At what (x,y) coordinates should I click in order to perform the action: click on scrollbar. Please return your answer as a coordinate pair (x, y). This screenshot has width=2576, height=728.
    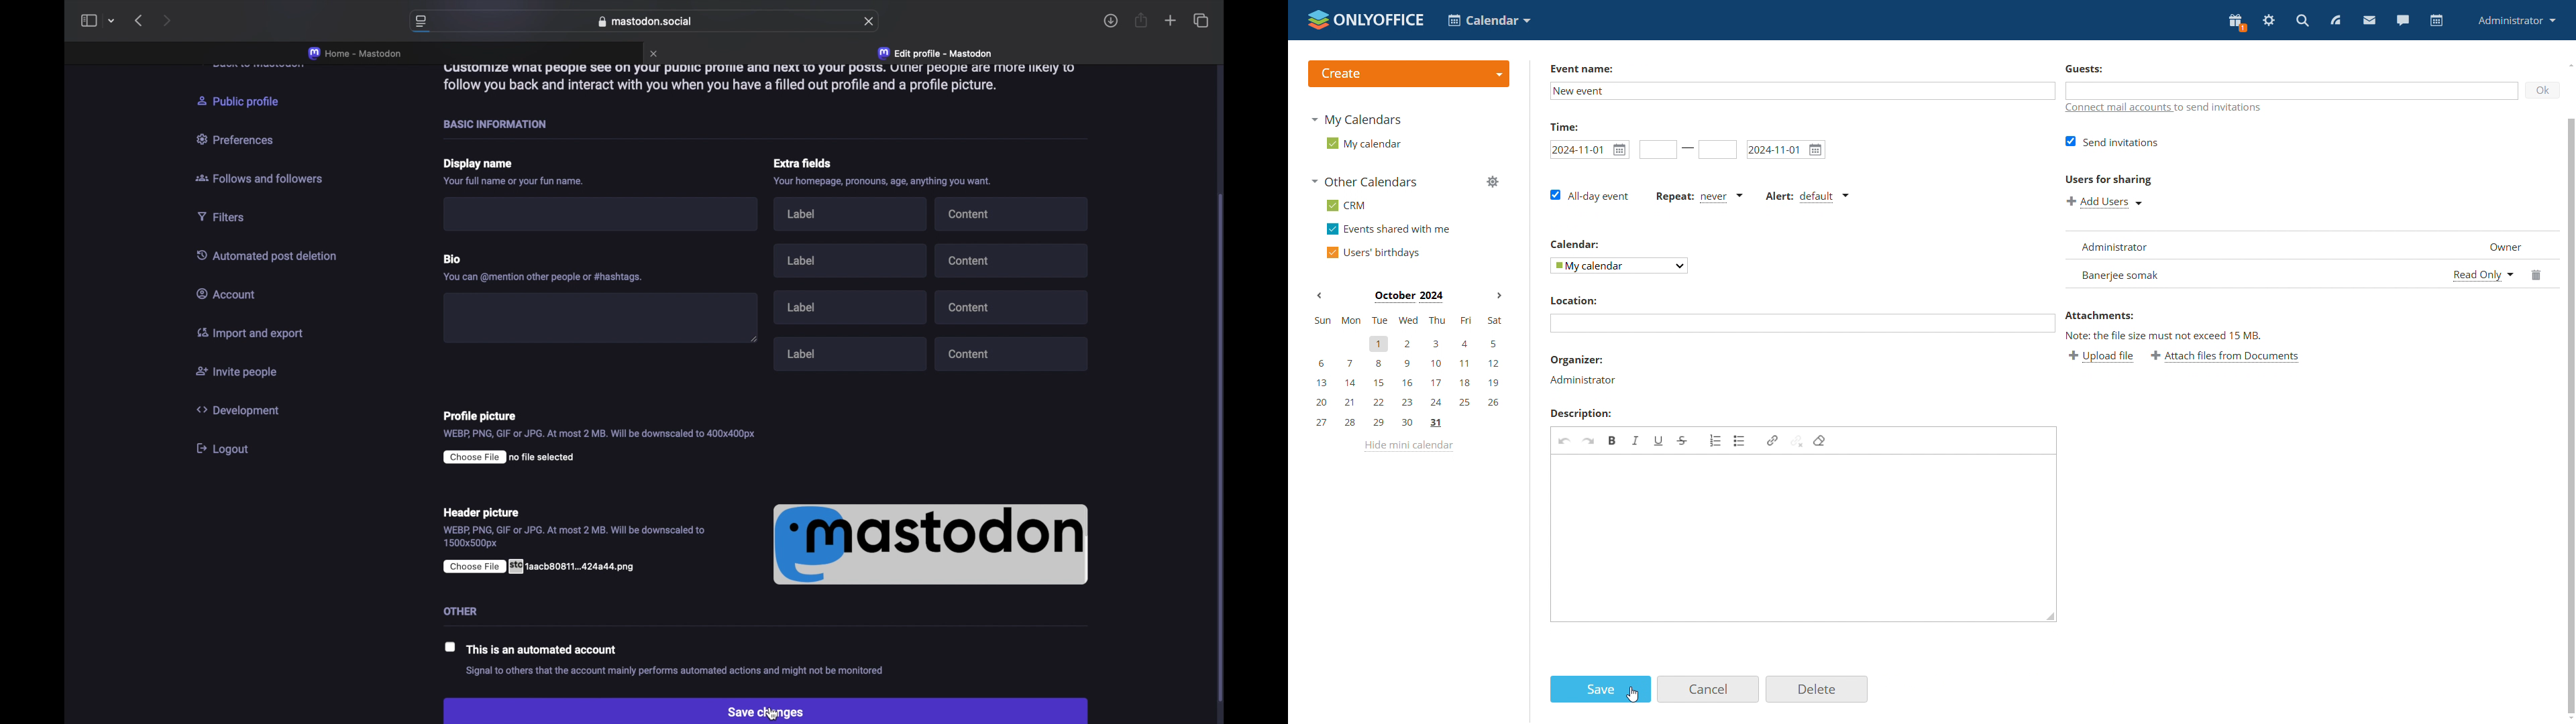
    Looking at the image, I should click on (2571, 415).